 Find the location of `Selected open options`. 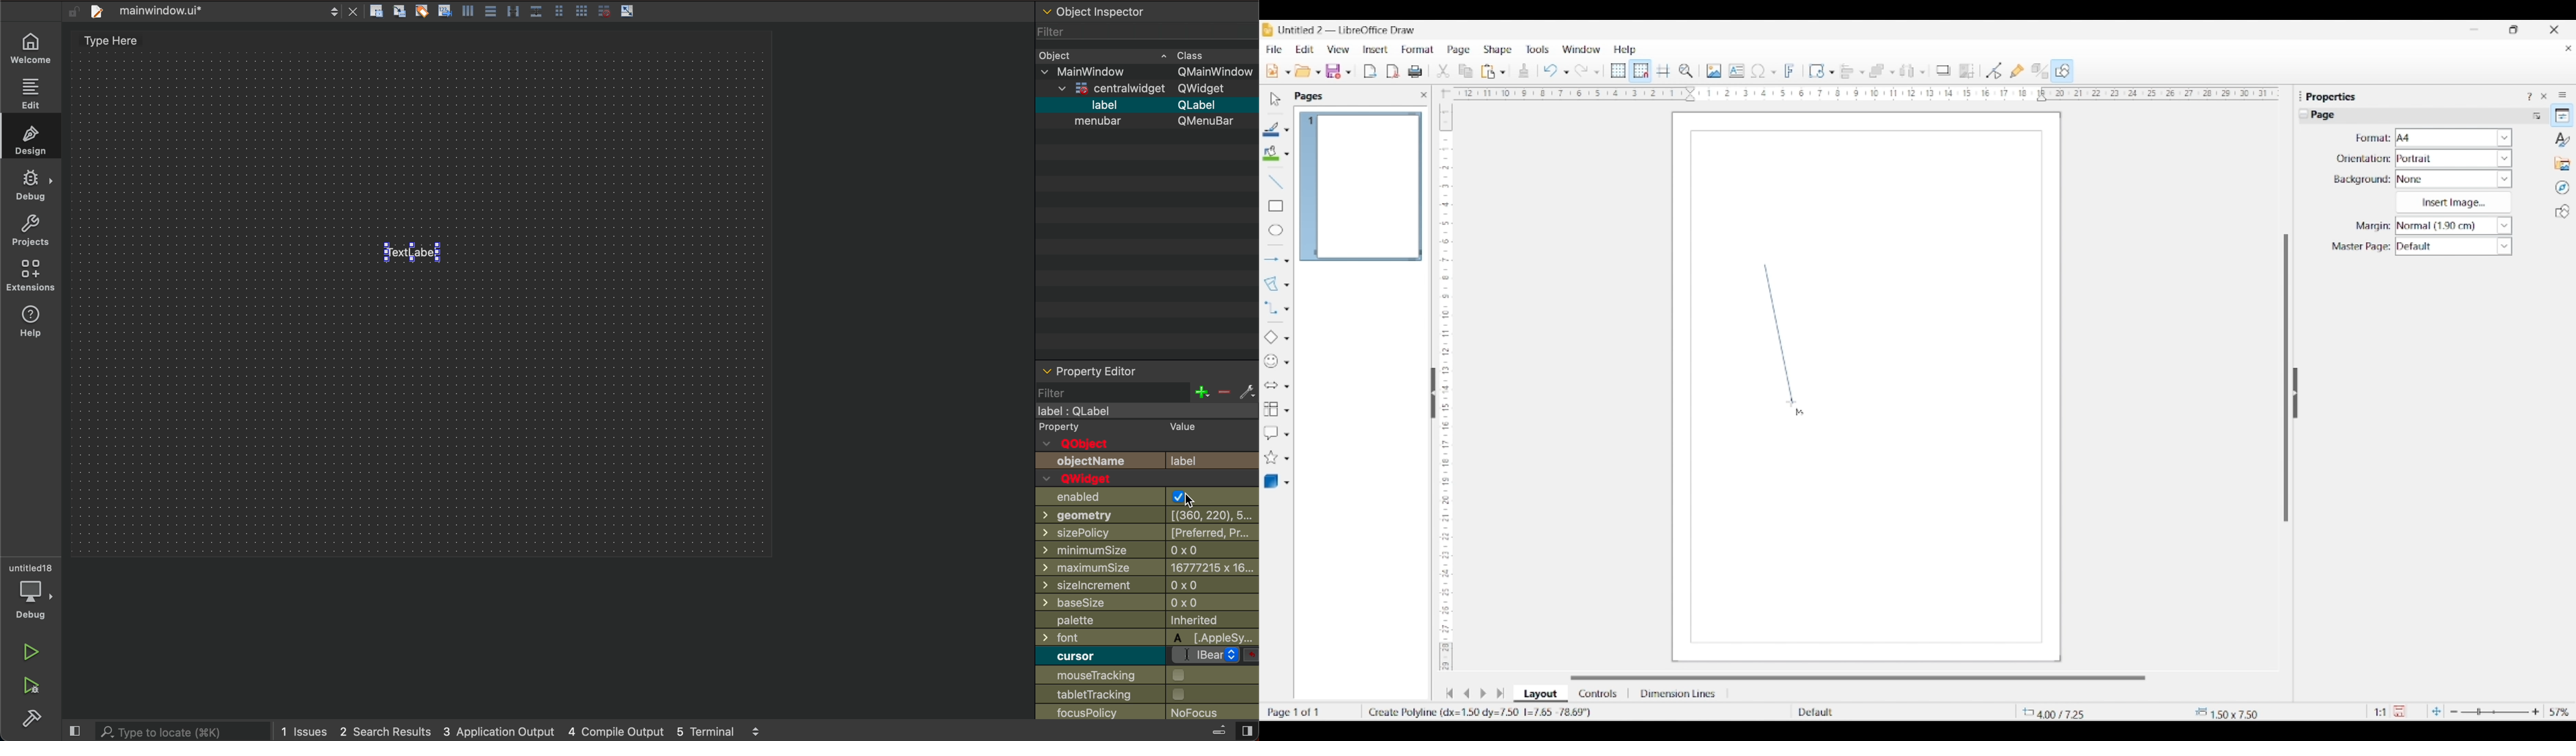

Selected open options is located at coordinates (1303, 71).